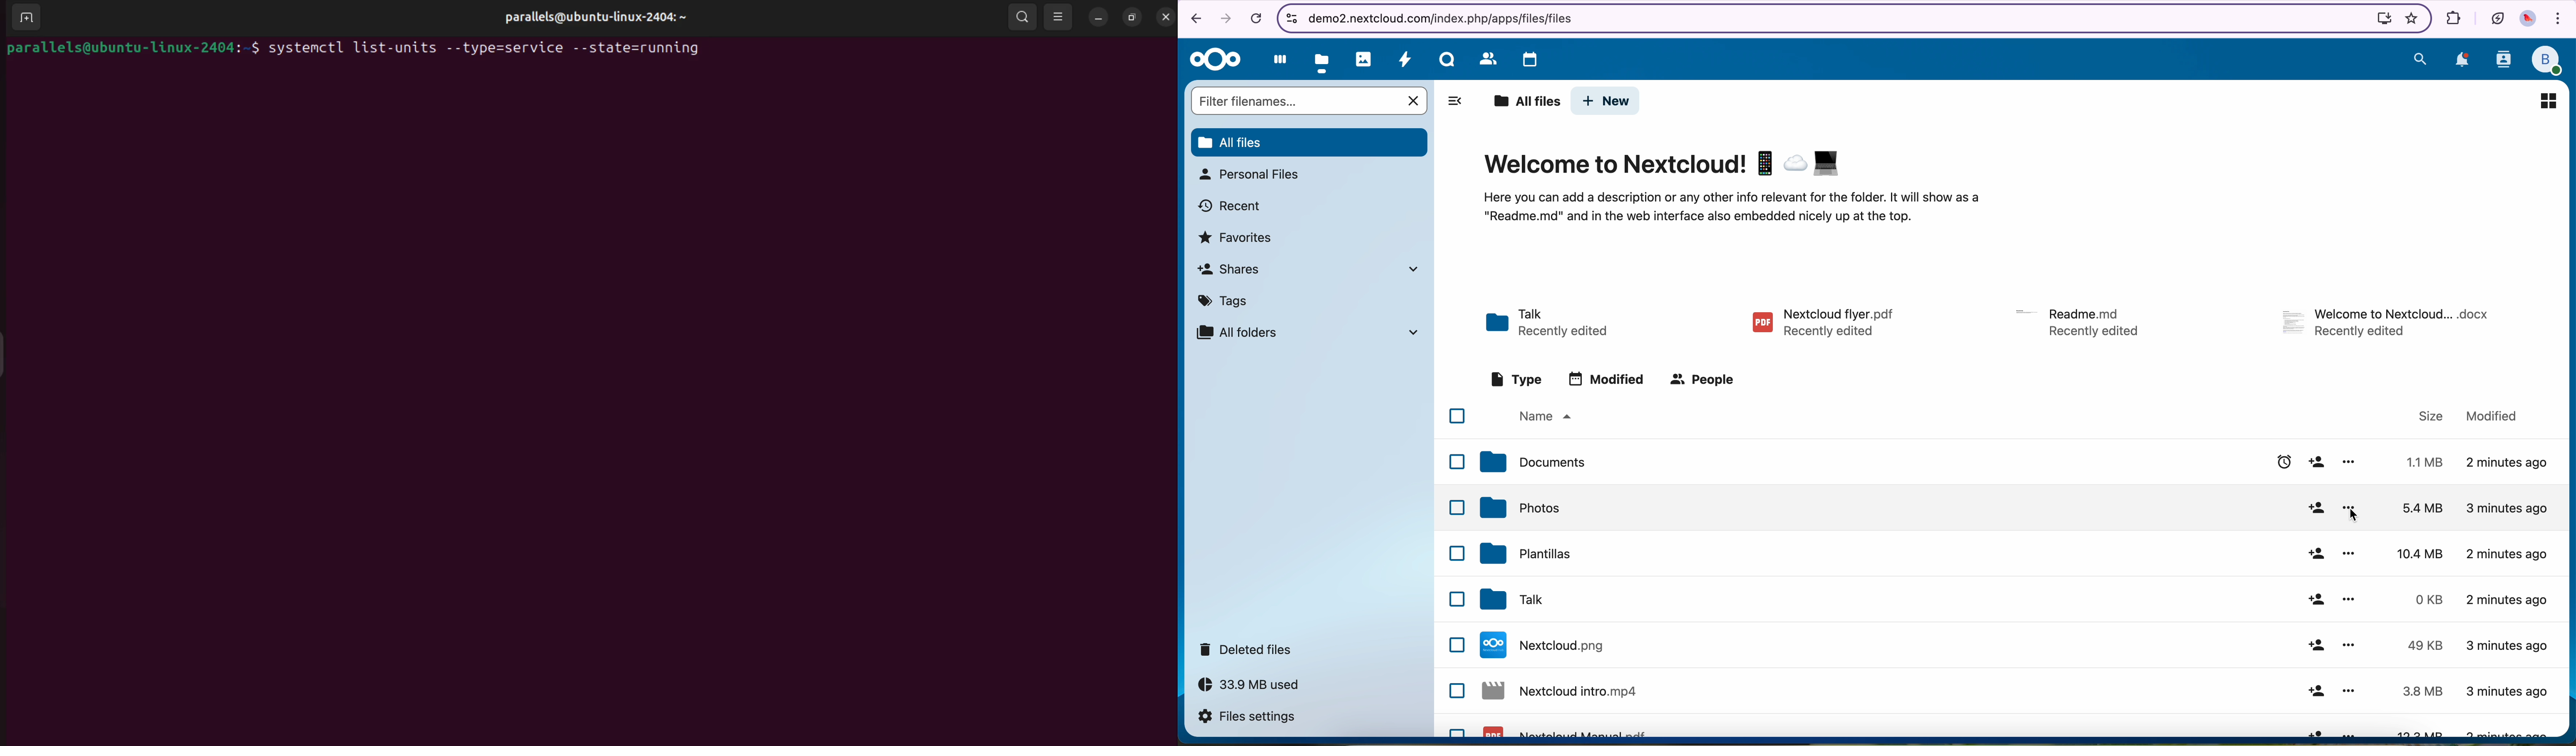 Image resolution: width=2576 pixels, height=756 pixels. Describe the element at coordinates (2281, 462) in the screenshot. I see `enable reminder` at that location.